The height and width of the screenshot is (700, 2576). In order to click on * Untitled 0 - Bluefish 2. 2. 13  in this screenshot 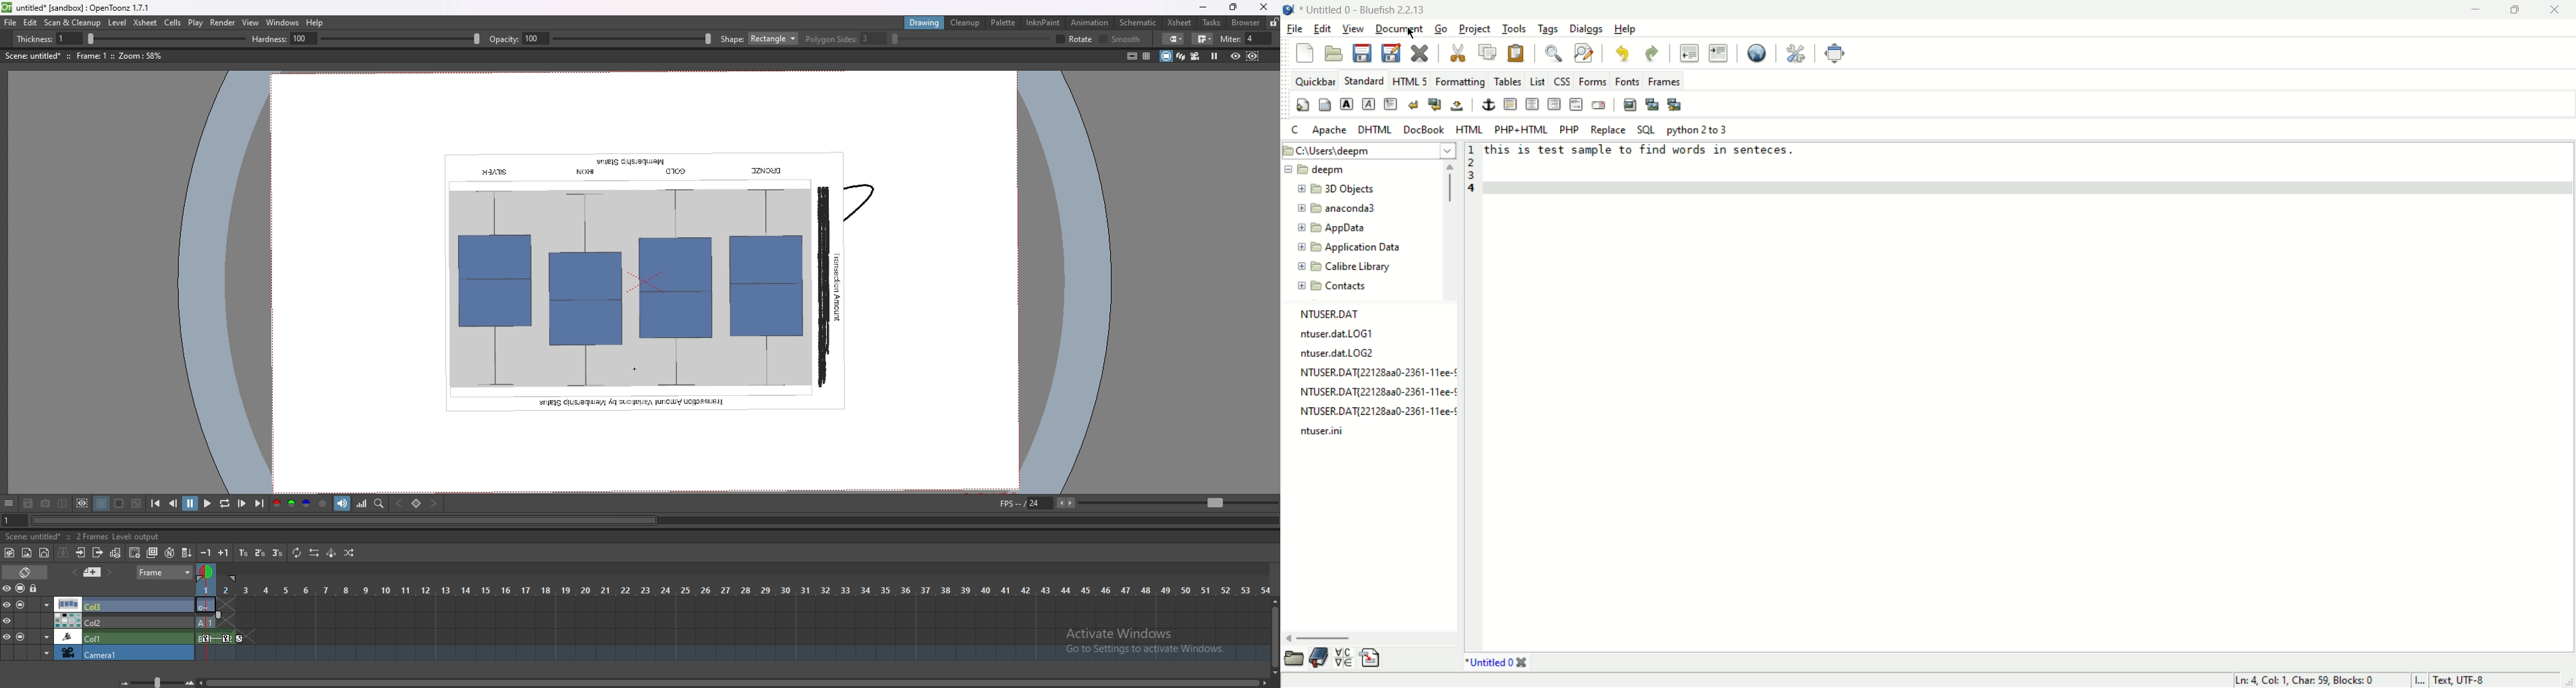, I will do `click(1368, 8)`.